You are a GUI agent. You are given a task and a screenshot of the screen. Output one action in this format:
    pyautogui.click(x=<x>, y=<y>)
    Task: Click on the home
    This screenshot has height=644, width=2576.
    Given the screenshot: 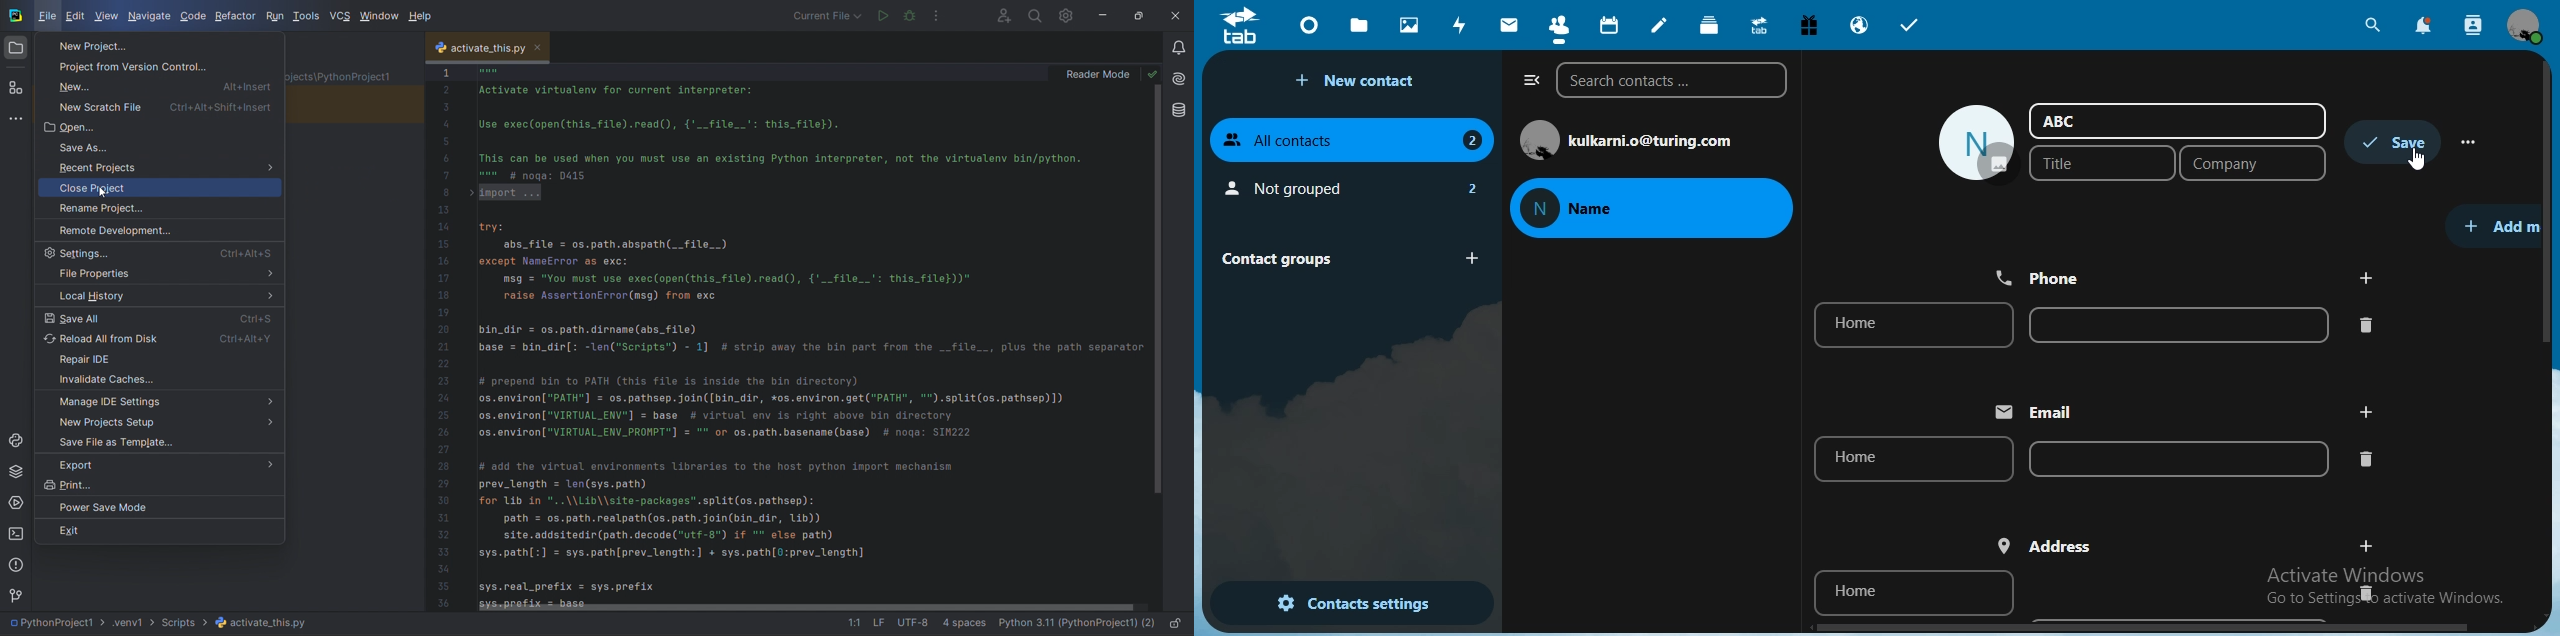 What is the action you would take?
    pyautogui.click(x=1909, y=326)
    